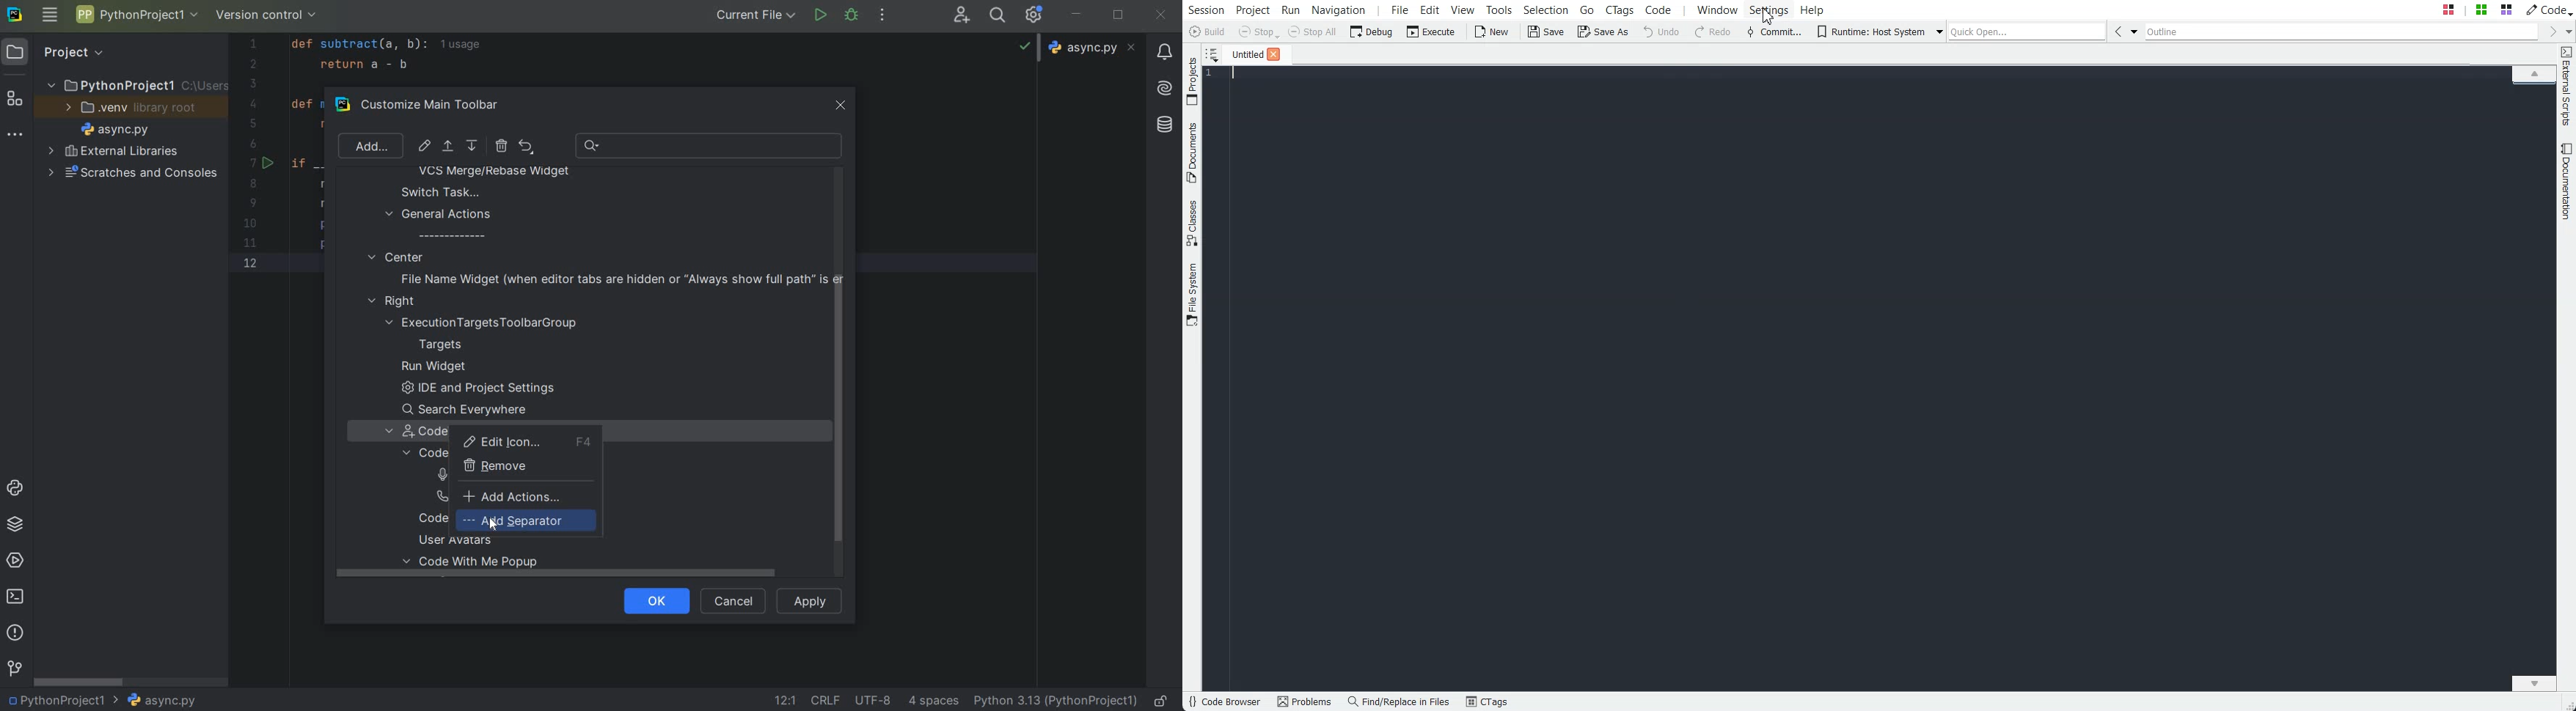  What do you see at coordinates (2534, 73) in the screenshot?
I see `Scroll up` at bounding box center [2534, 73].